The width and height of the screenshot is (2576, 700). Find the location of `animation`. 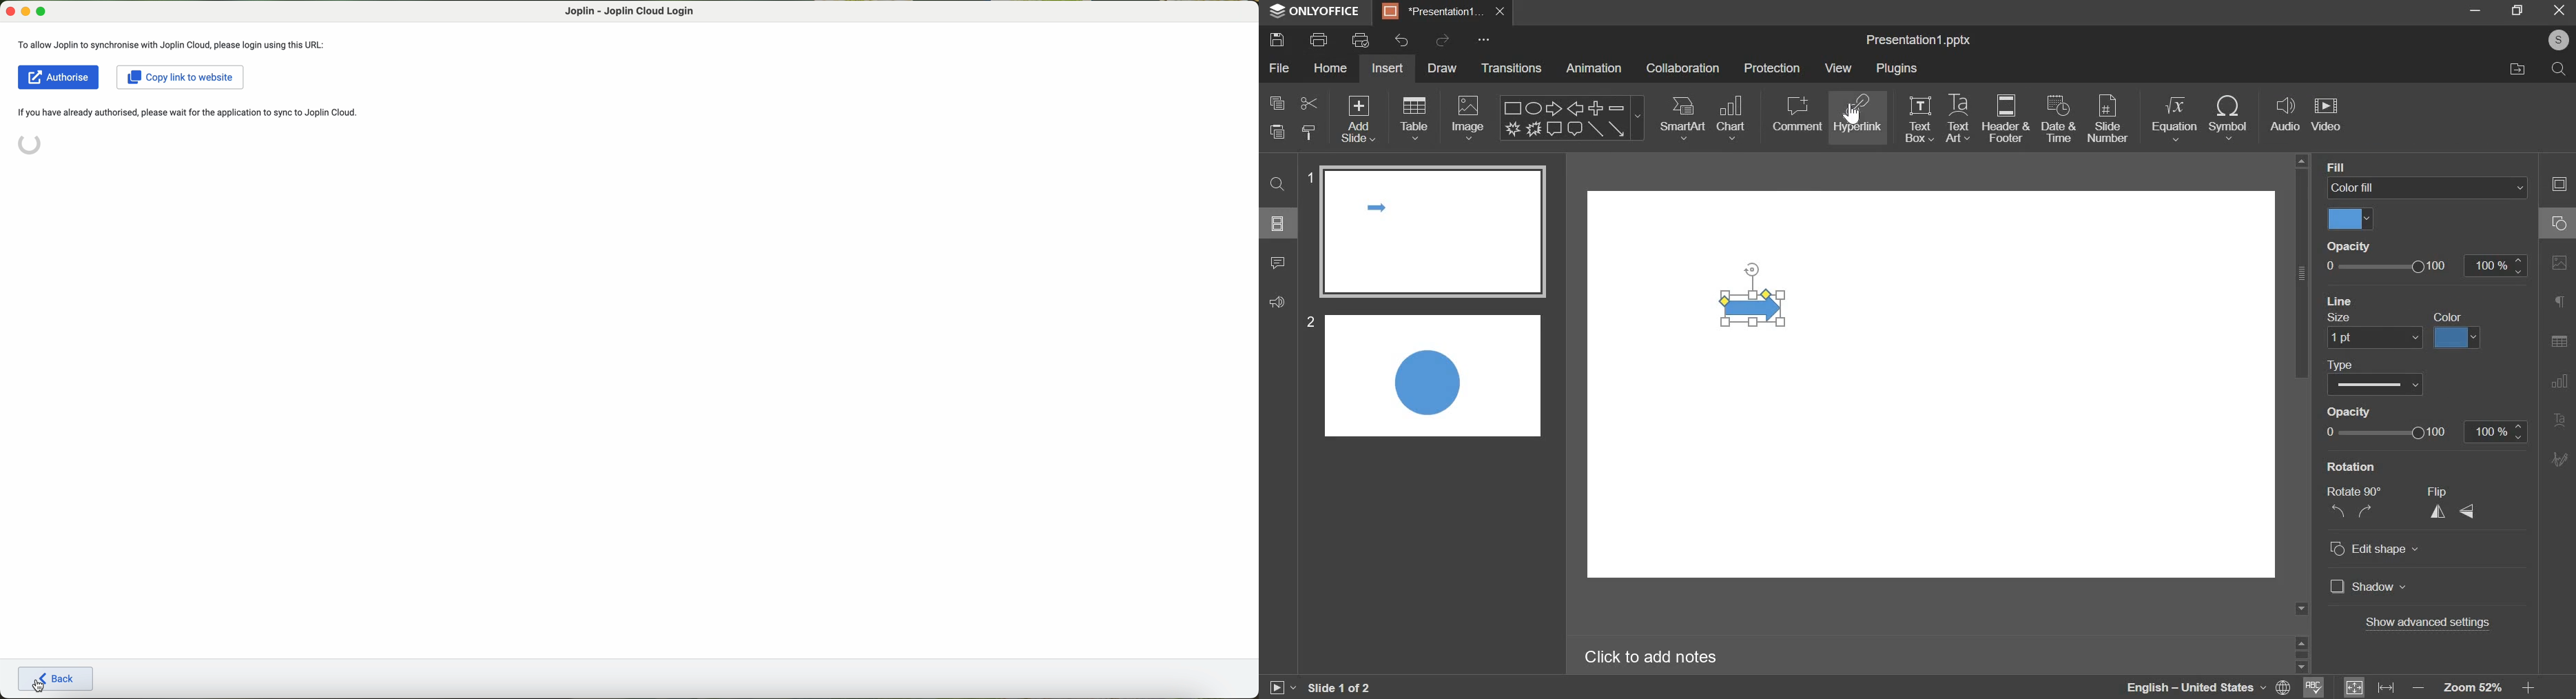

animation is located at coordinates (1594, 68).